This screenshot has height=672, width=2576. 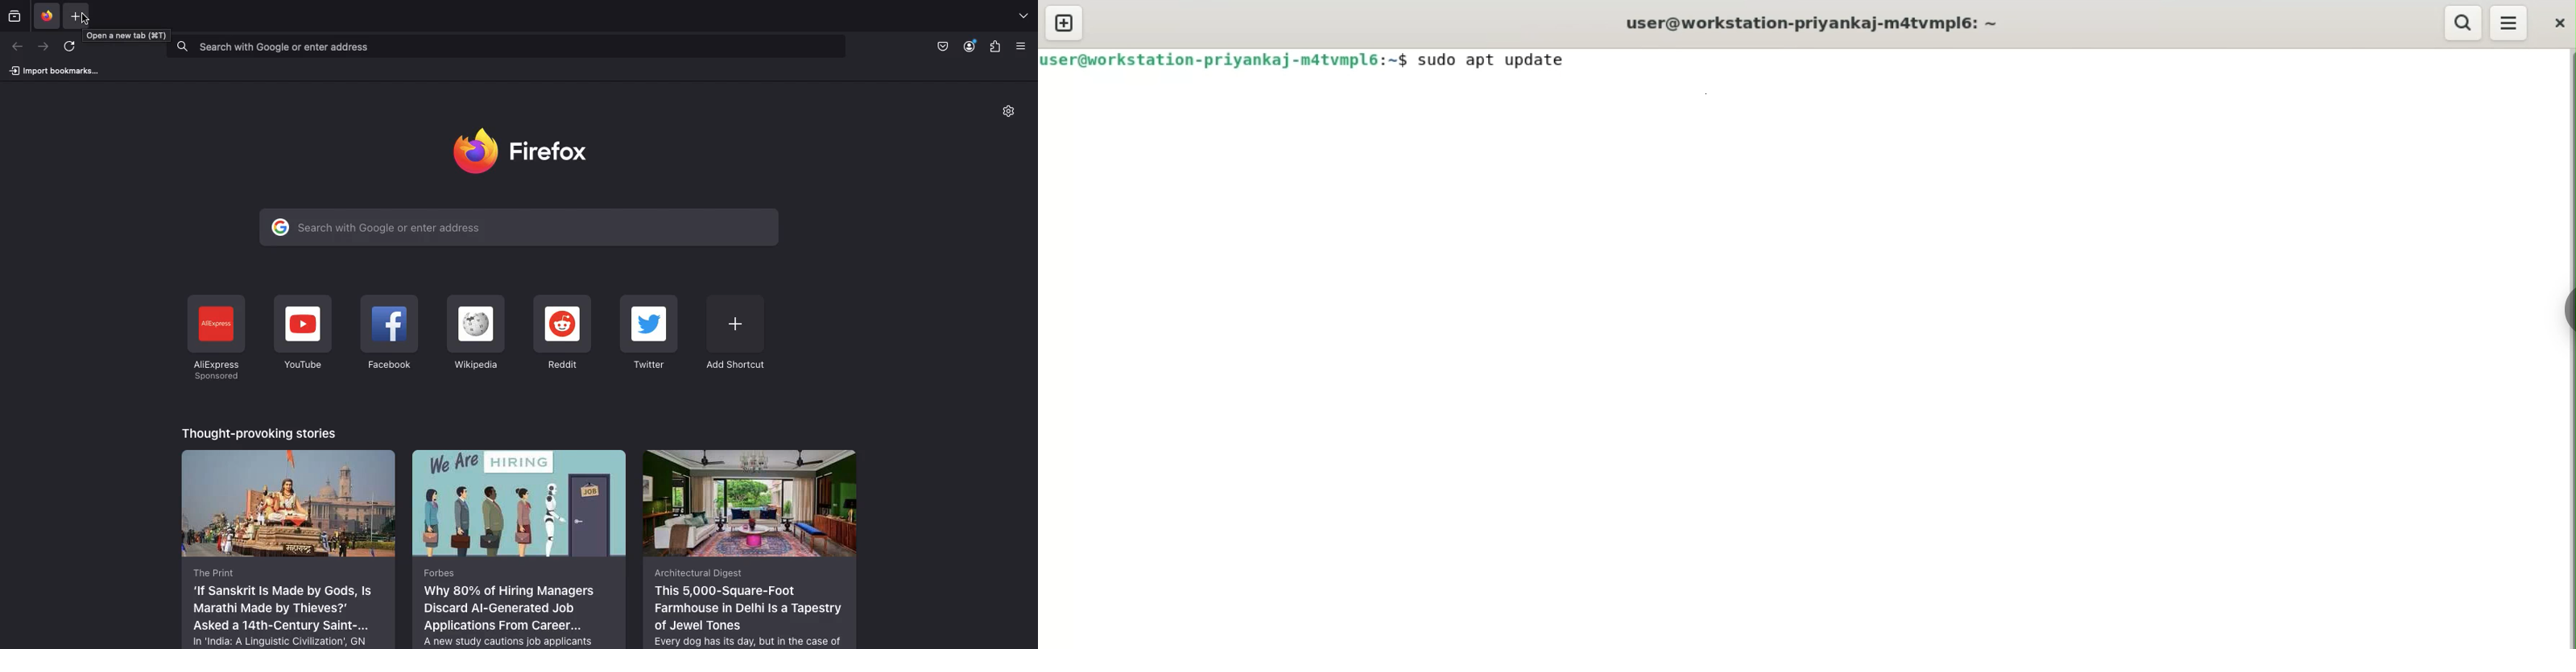 What do you see at coordinates (749, 548) in the screenshot?
I see `Architectural Digest

This 5,000-Square-Foot
Farmhouse in Delhi Is a Tapestry
of Jewel Tones

Every dog has its day, but in the case of` at bounding box center [749, 548].